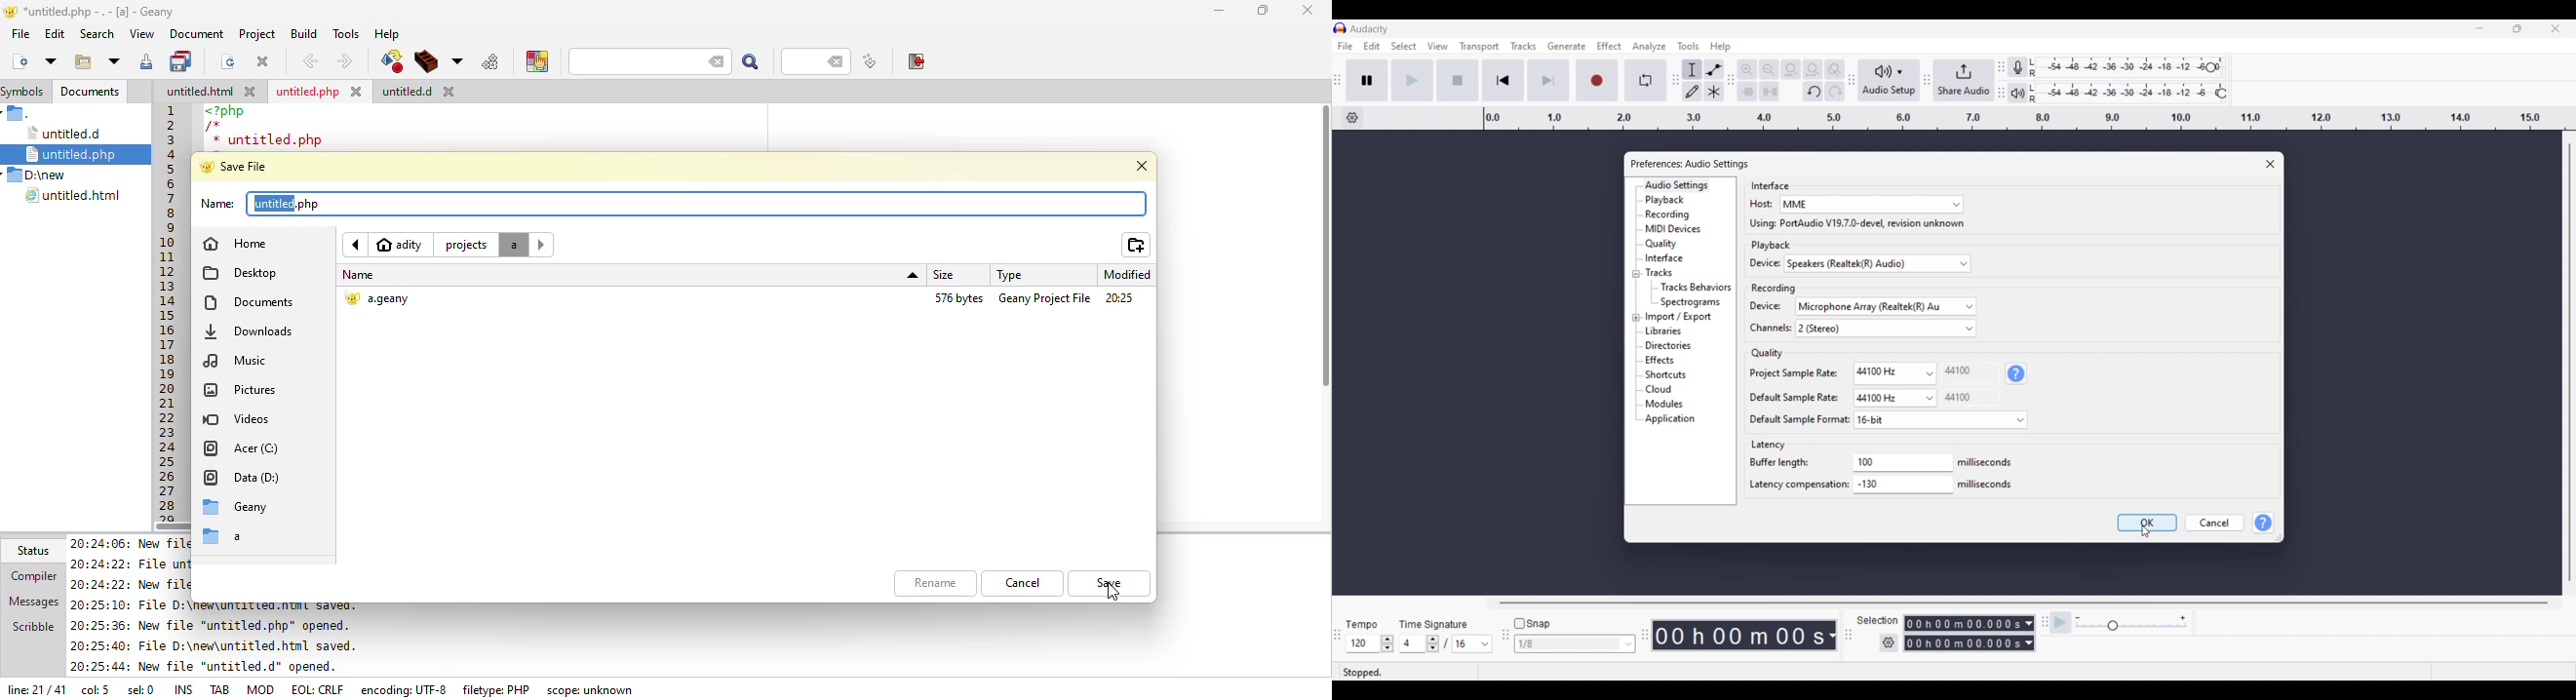  What do you see at coordinates (1369, 29) in the screenshot?
I see `Software name` at bounding box center [1369, 29].